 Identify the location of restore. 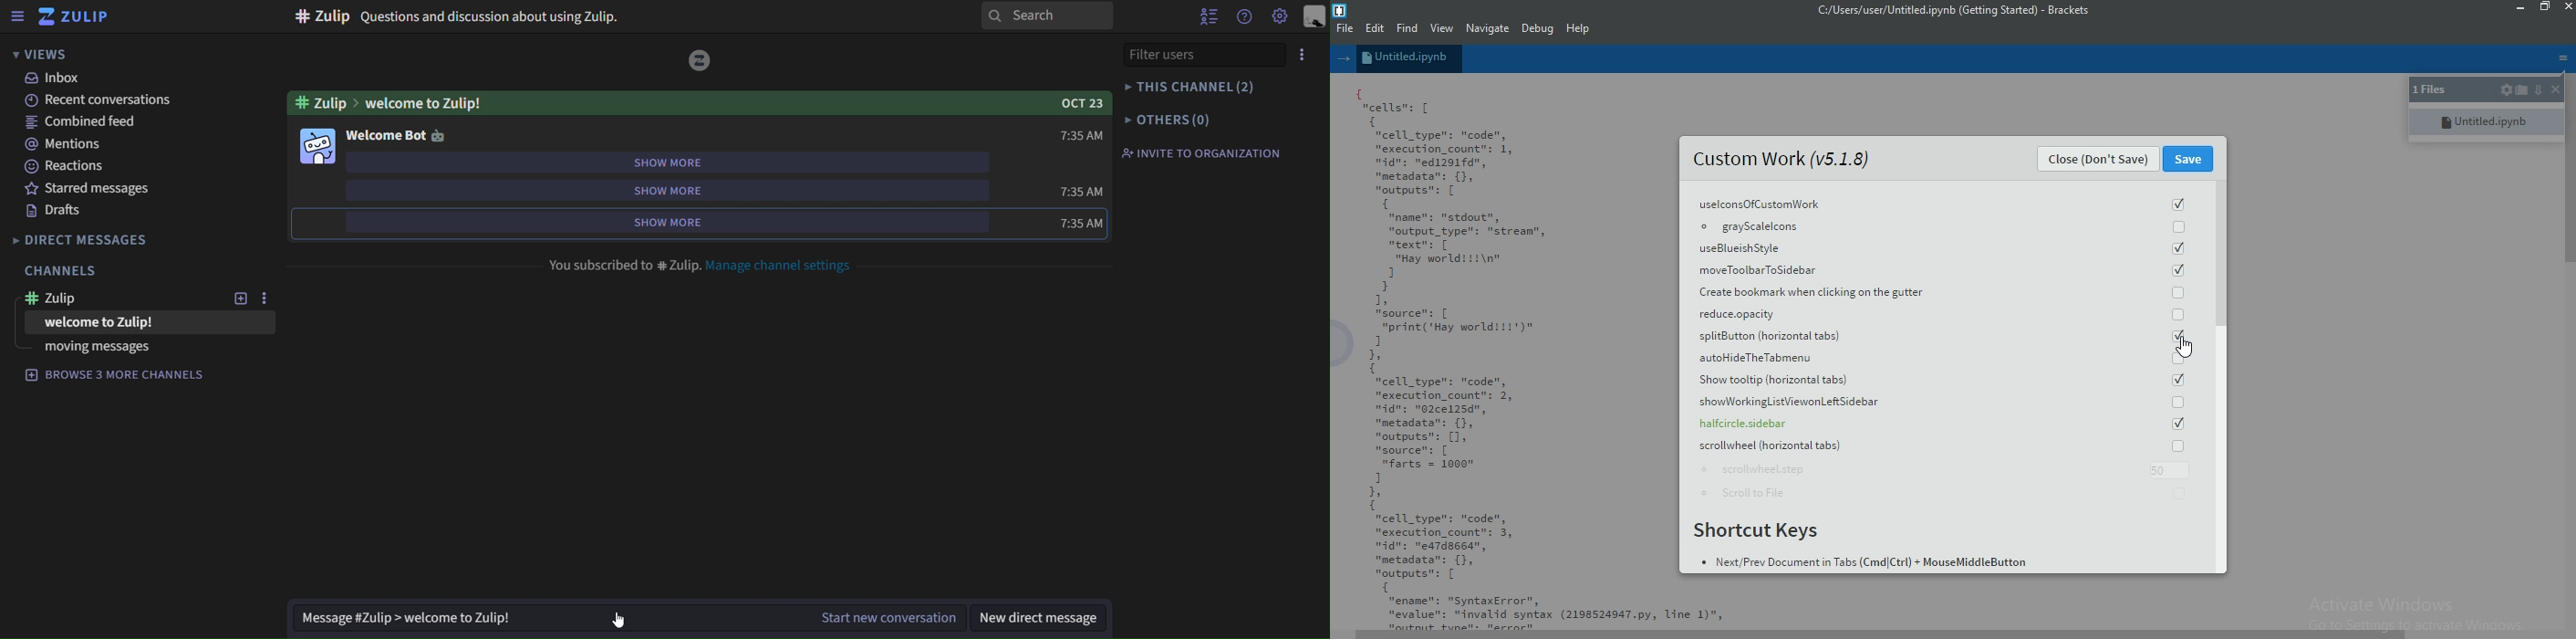
(2544, 9).